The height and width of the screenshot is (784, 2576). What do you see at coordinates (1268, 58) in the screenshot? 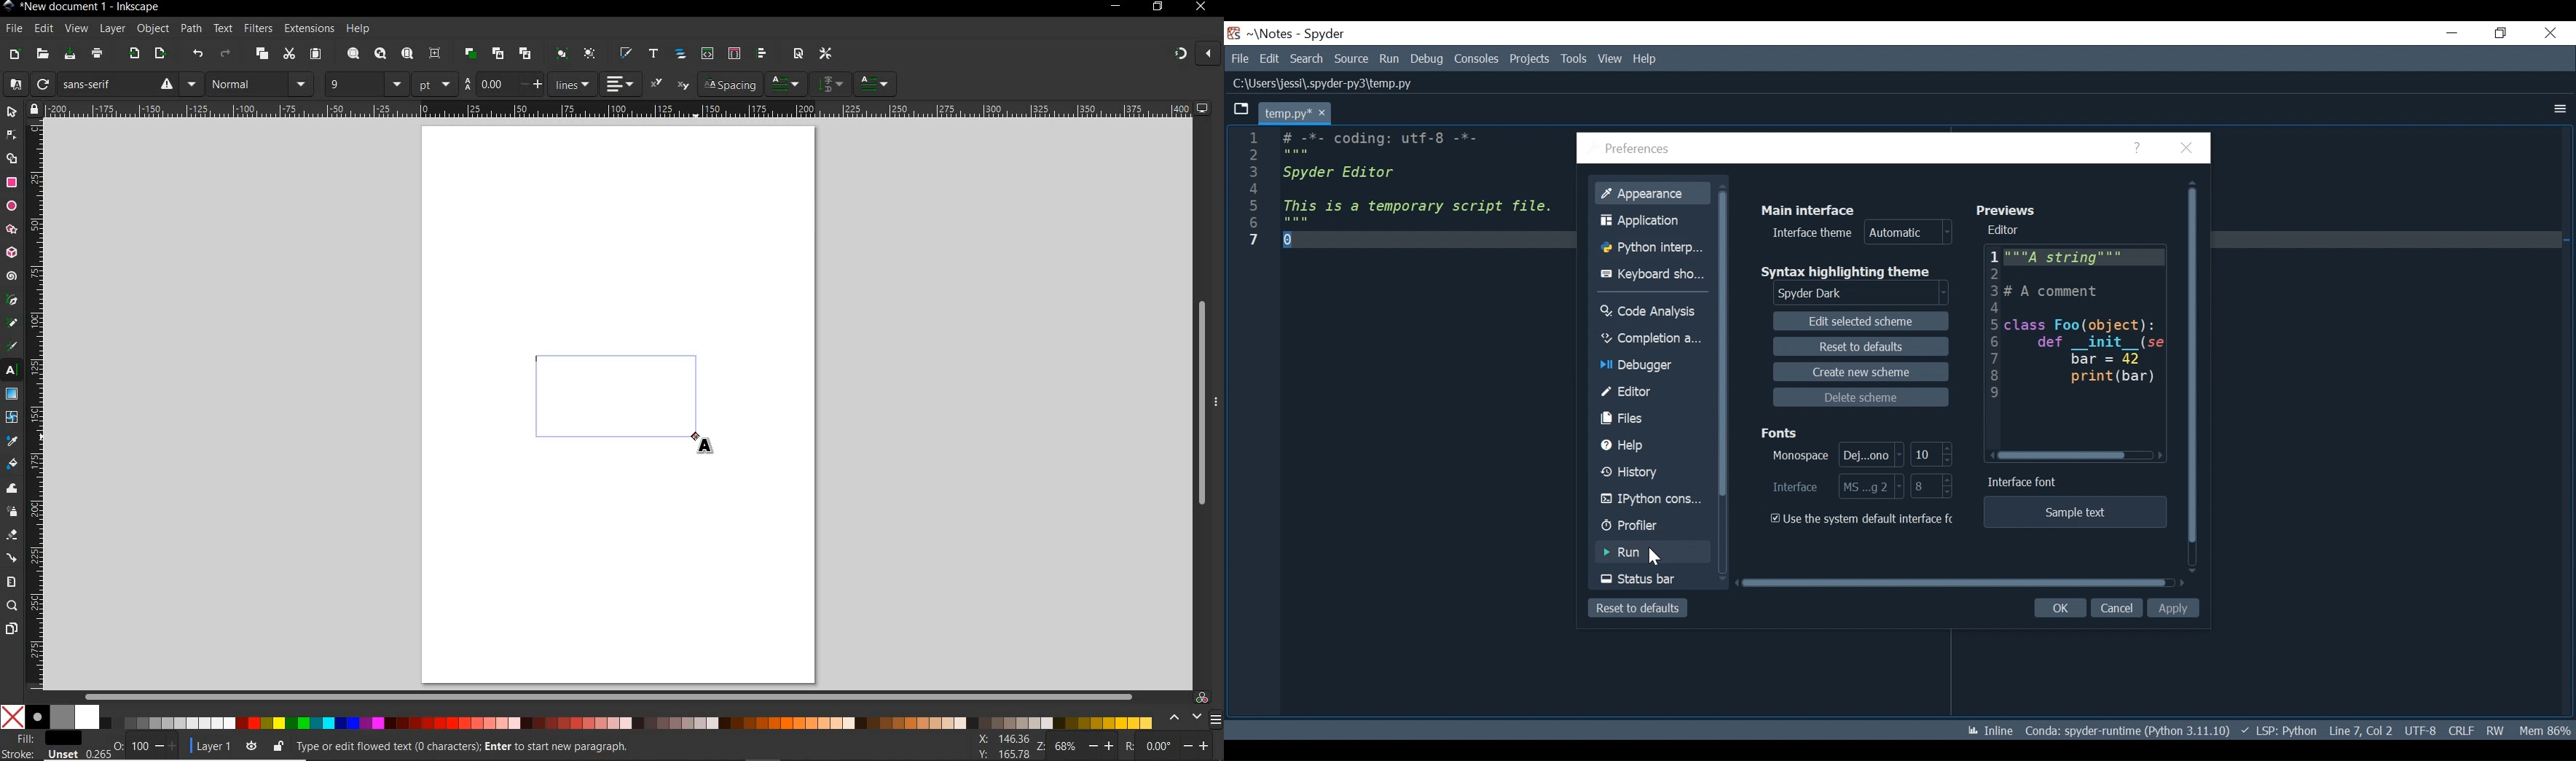
I see `Edit` at bounding box center [1268, 58].